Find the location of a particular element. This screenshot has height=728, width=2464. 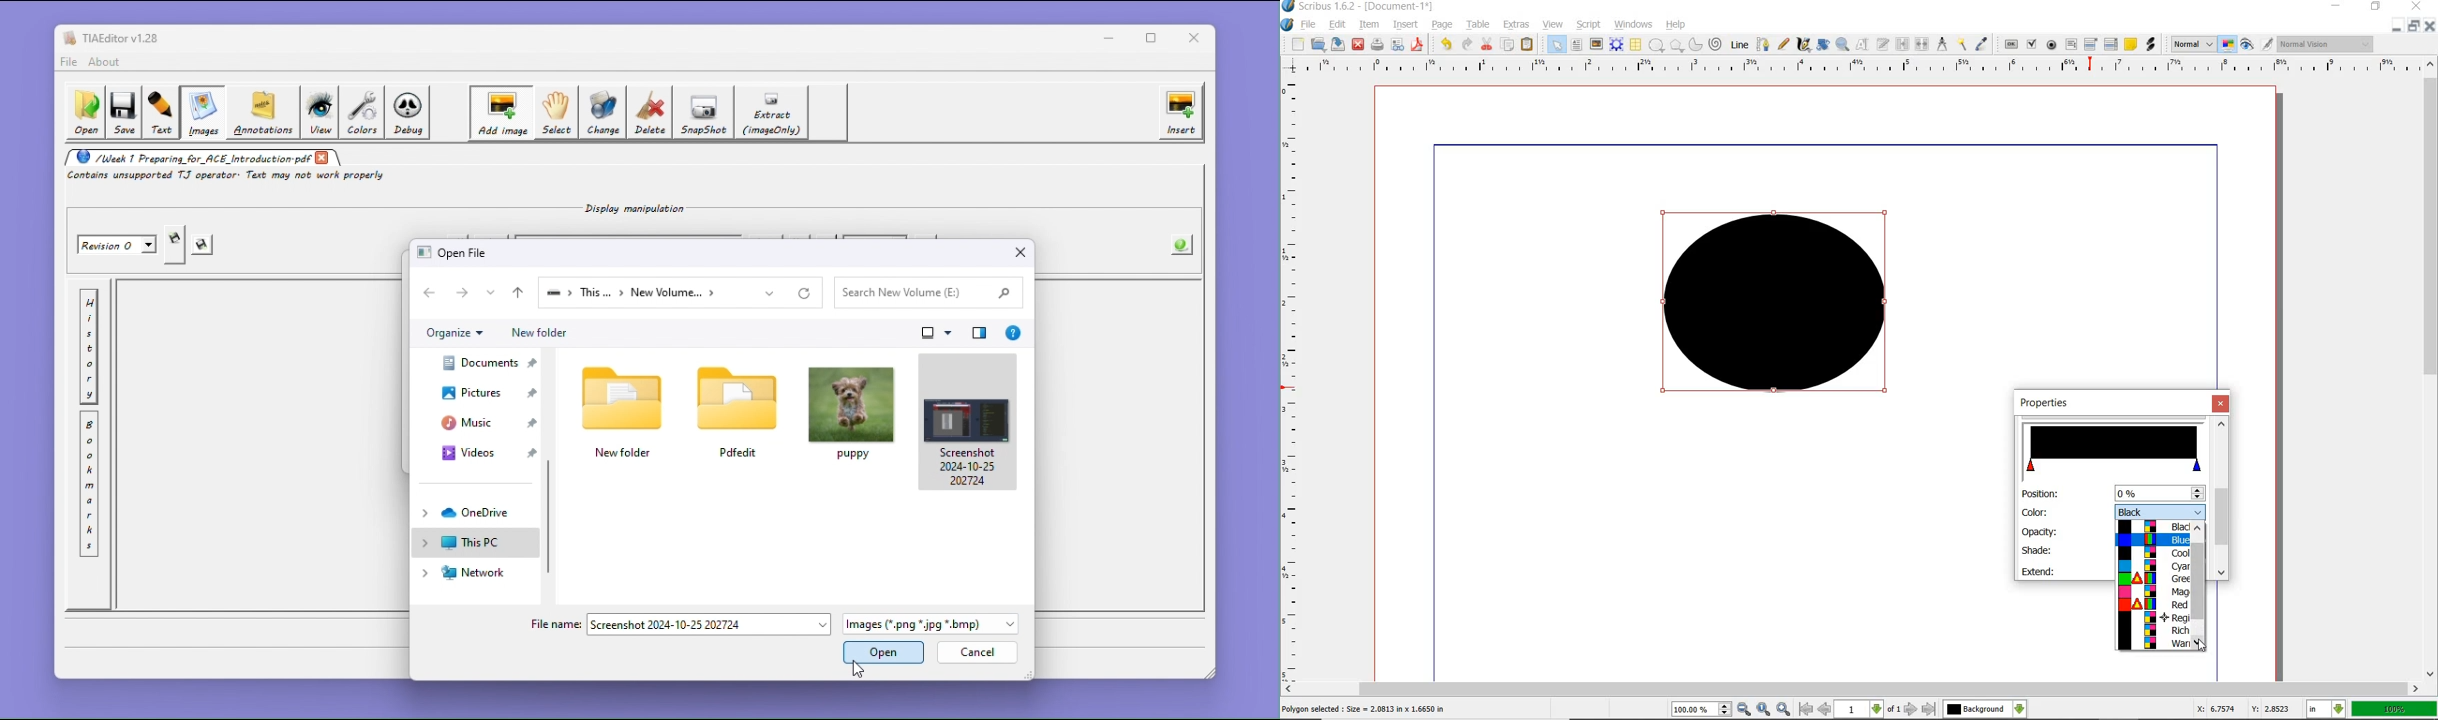

TEXT FRAME is located at coordinates (1577, 44).